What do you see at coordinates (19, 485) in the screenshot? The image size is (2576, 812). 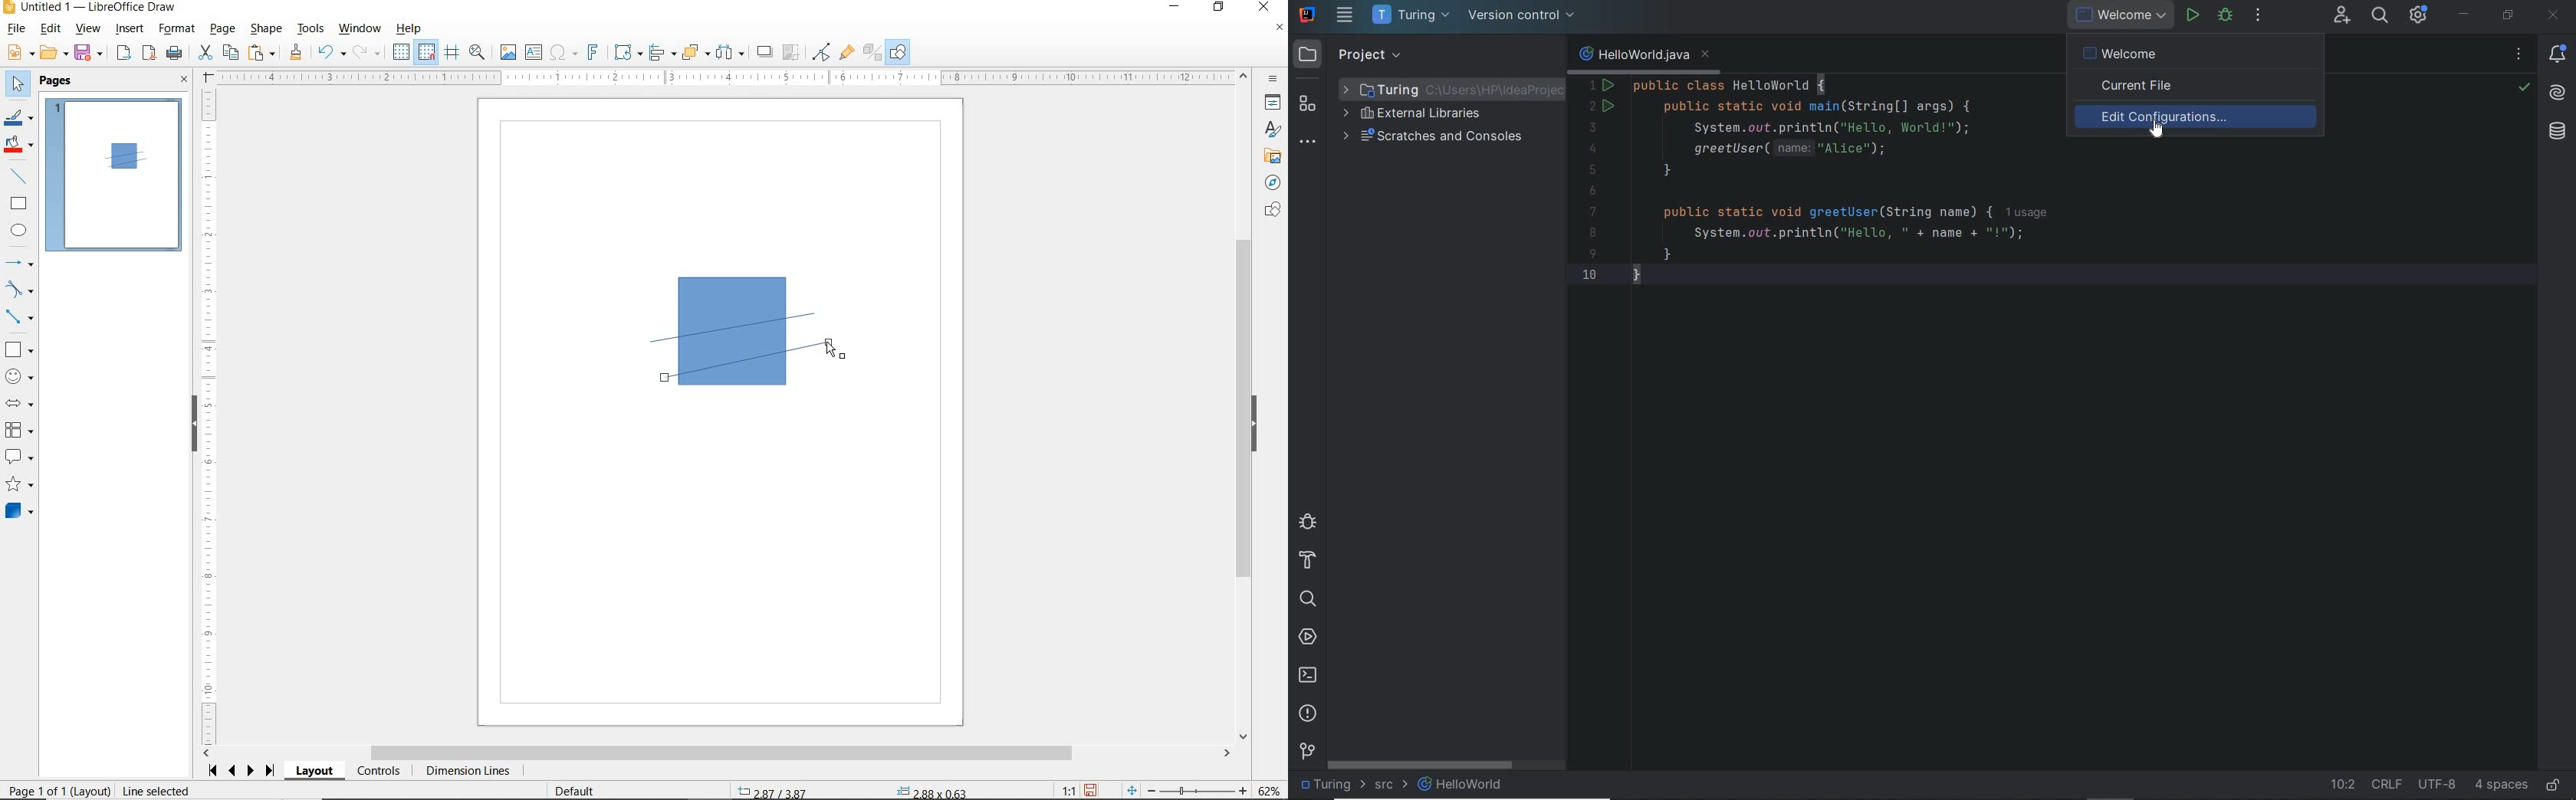 I see `STARS AND BANNERS` at bounding box center [19, 485].